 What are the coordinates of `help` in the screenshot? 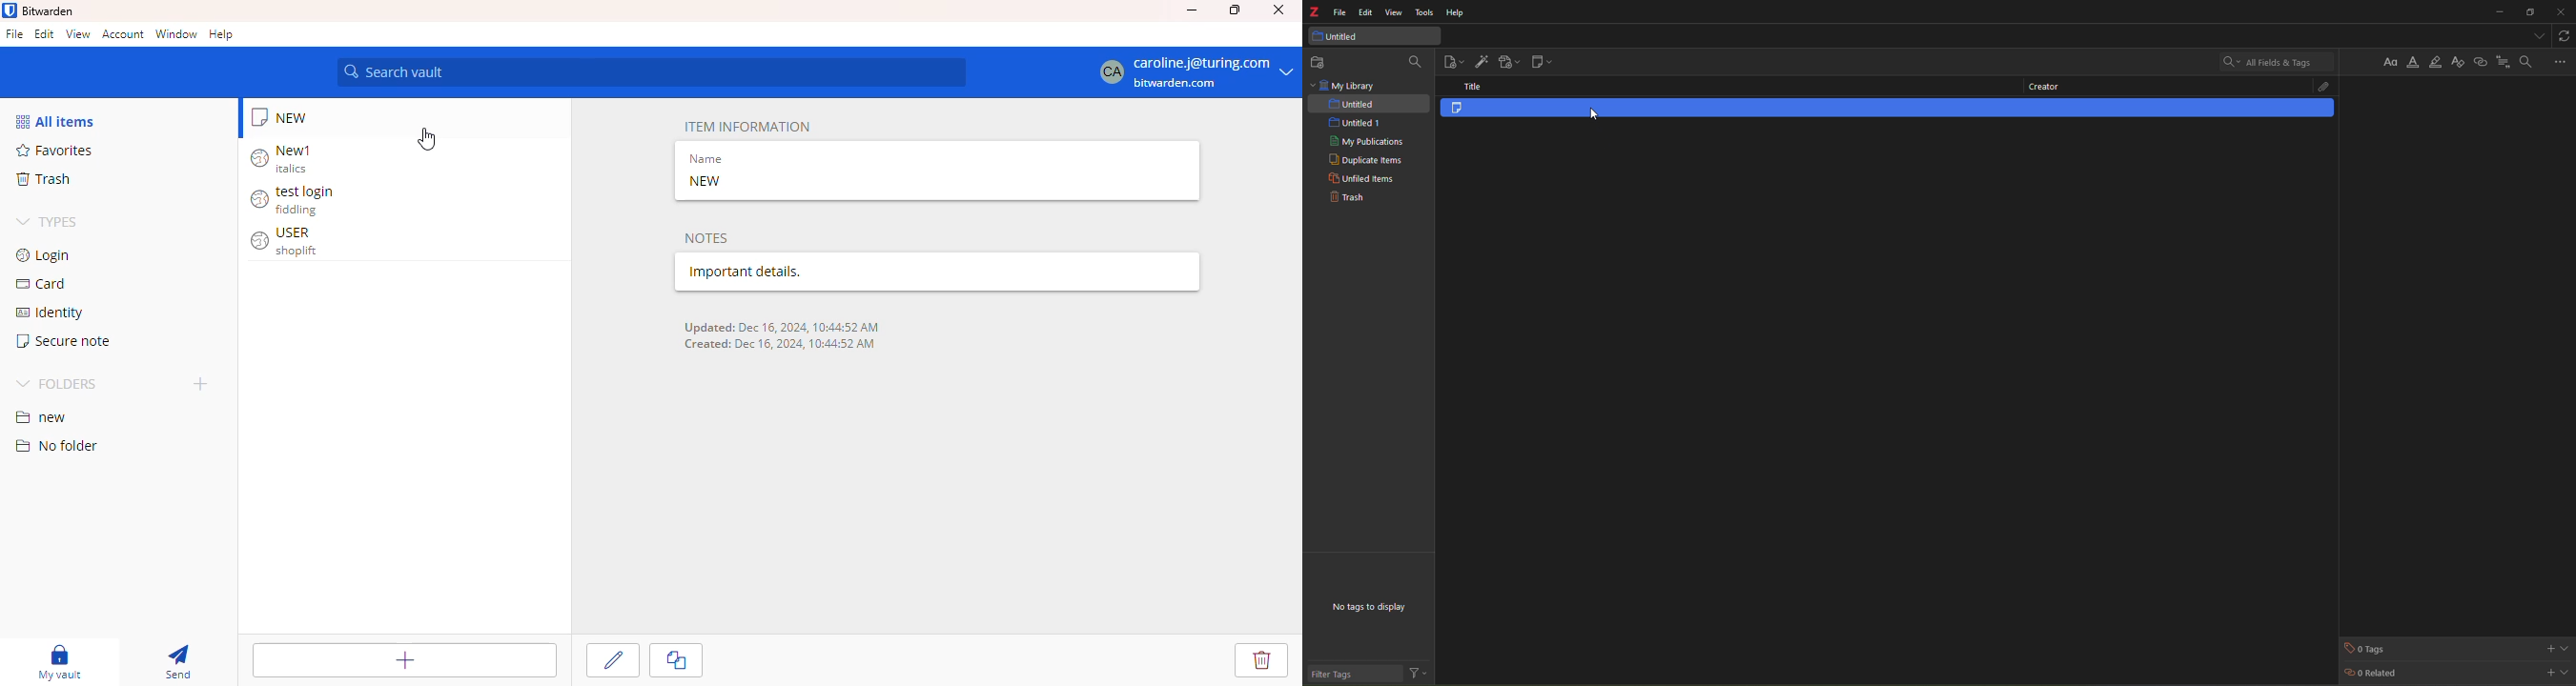 It's located at (1457, 15).